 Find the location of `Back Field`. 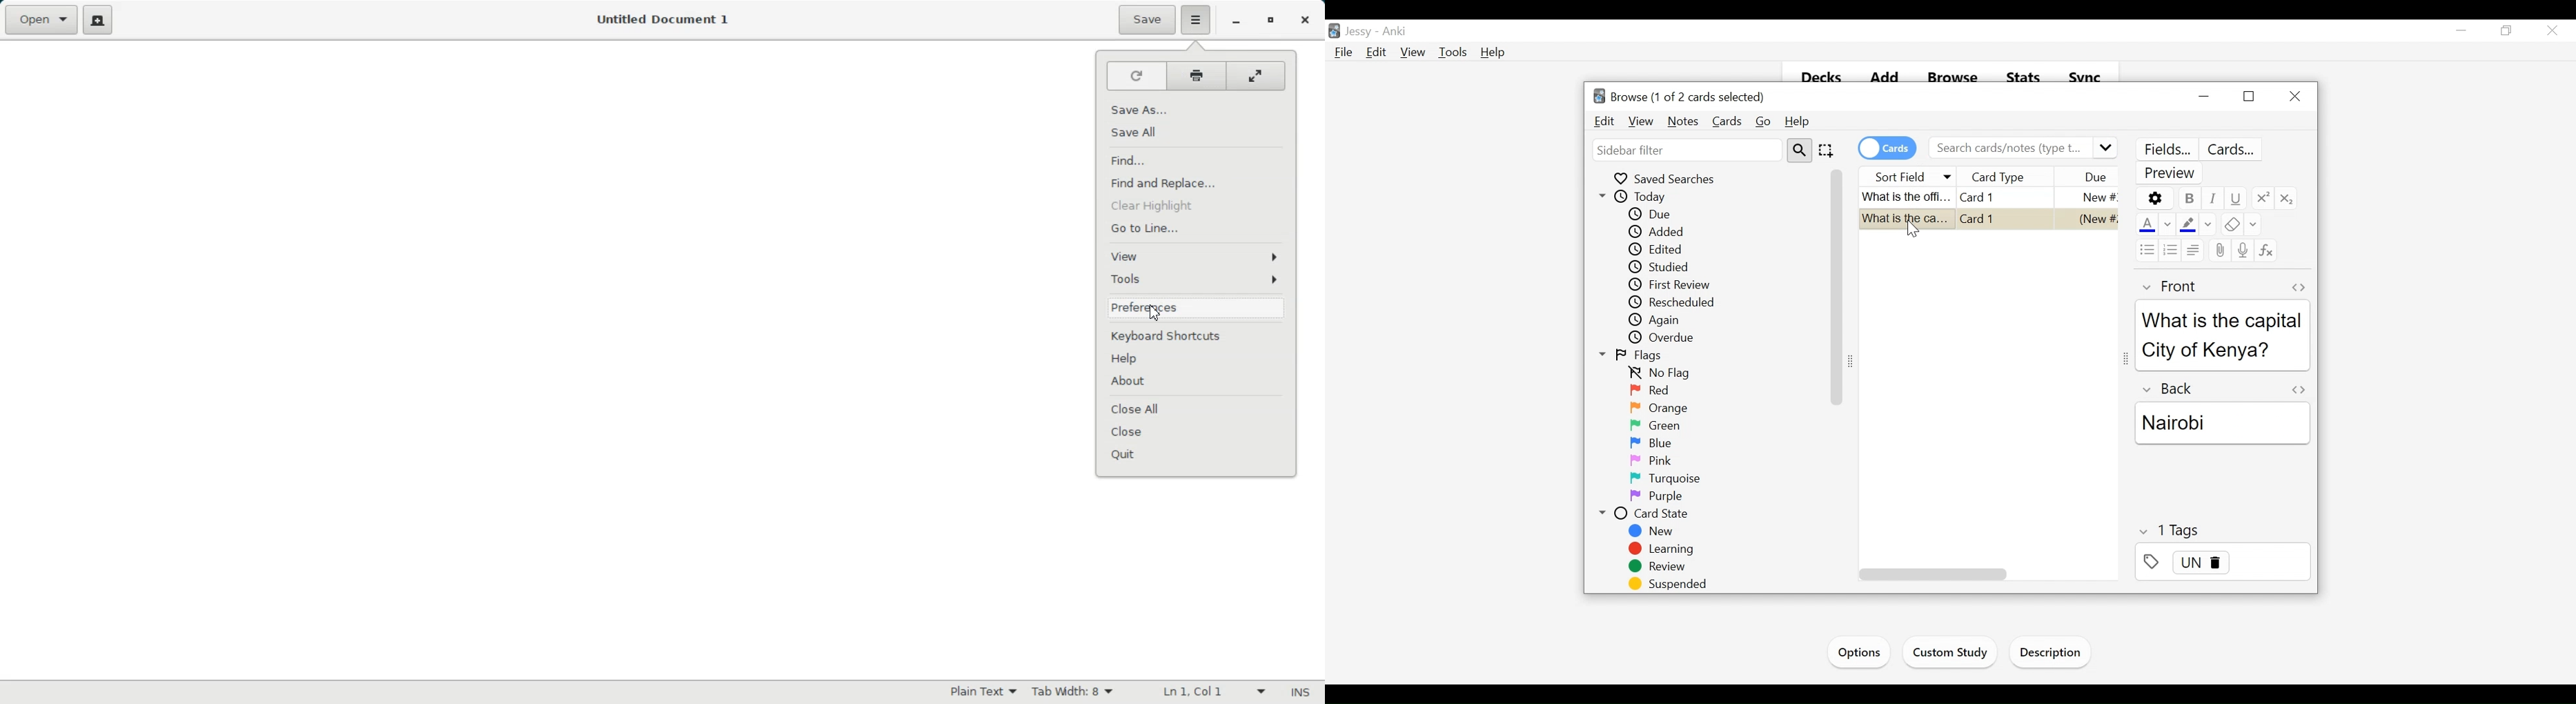

Back Field is located at coordinates (2225, 454).